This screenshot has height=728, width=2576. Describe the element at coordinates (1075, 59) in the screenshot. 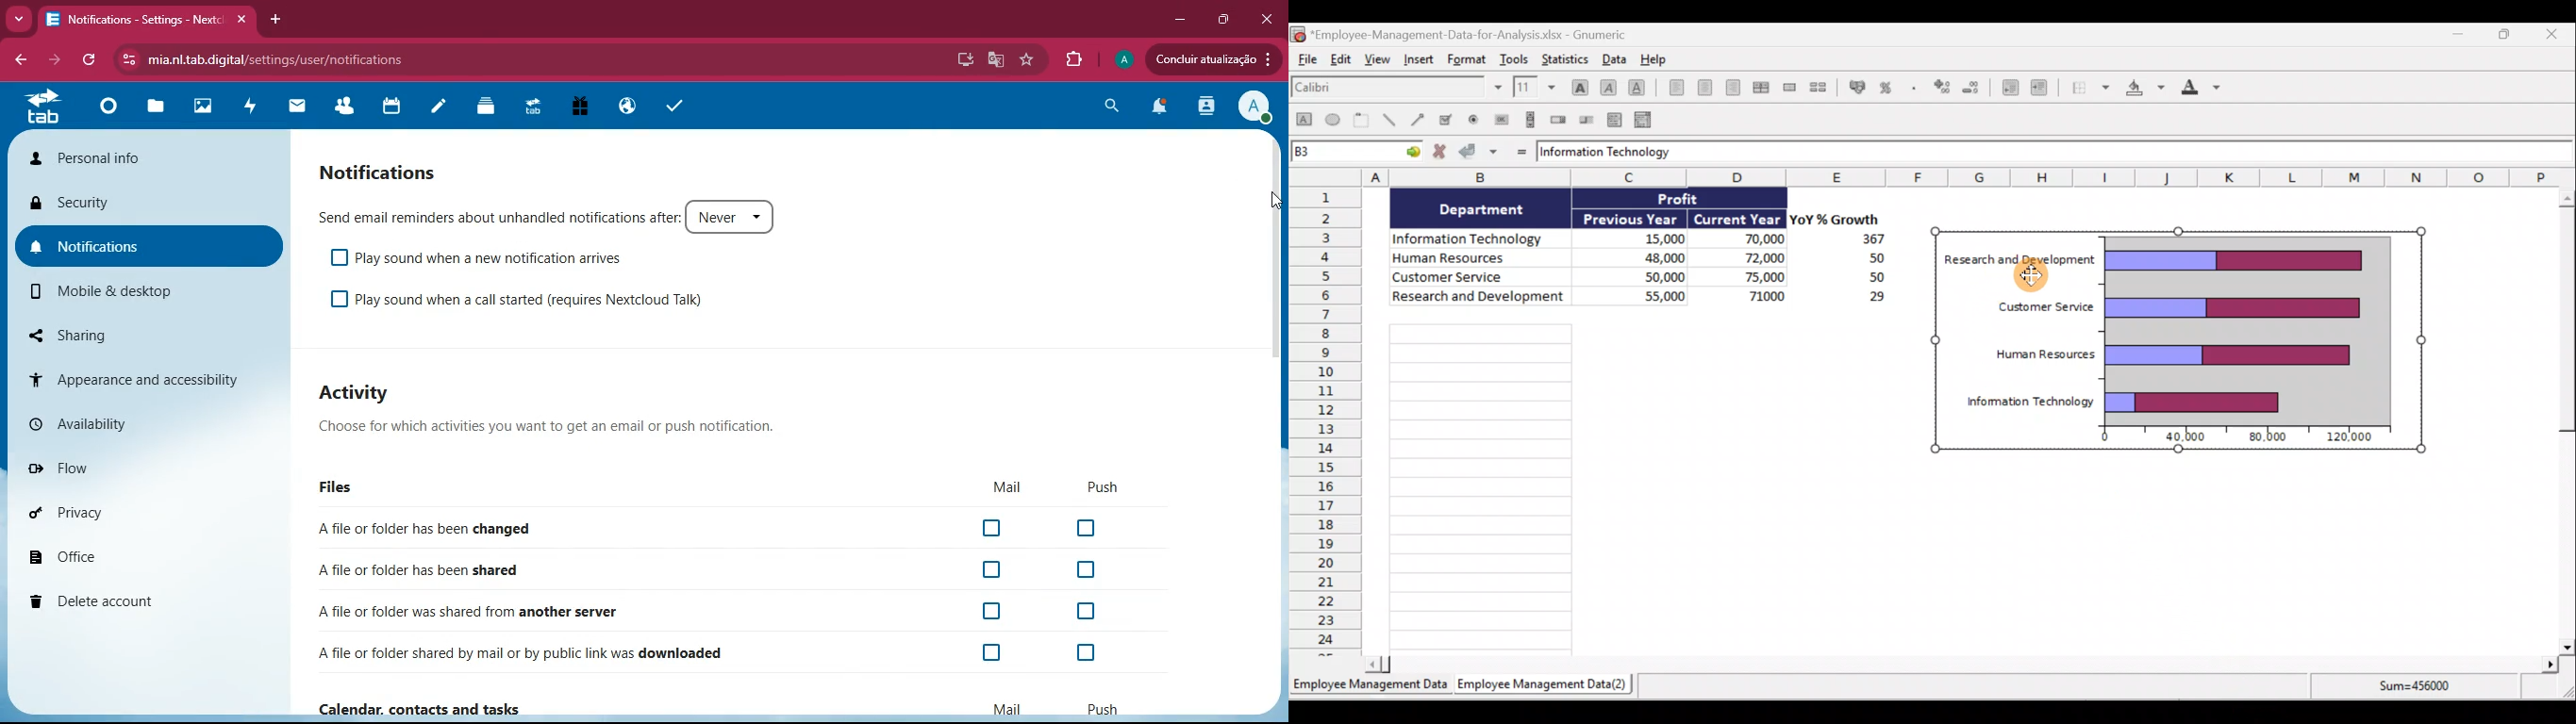

I see `extensions` at that location.